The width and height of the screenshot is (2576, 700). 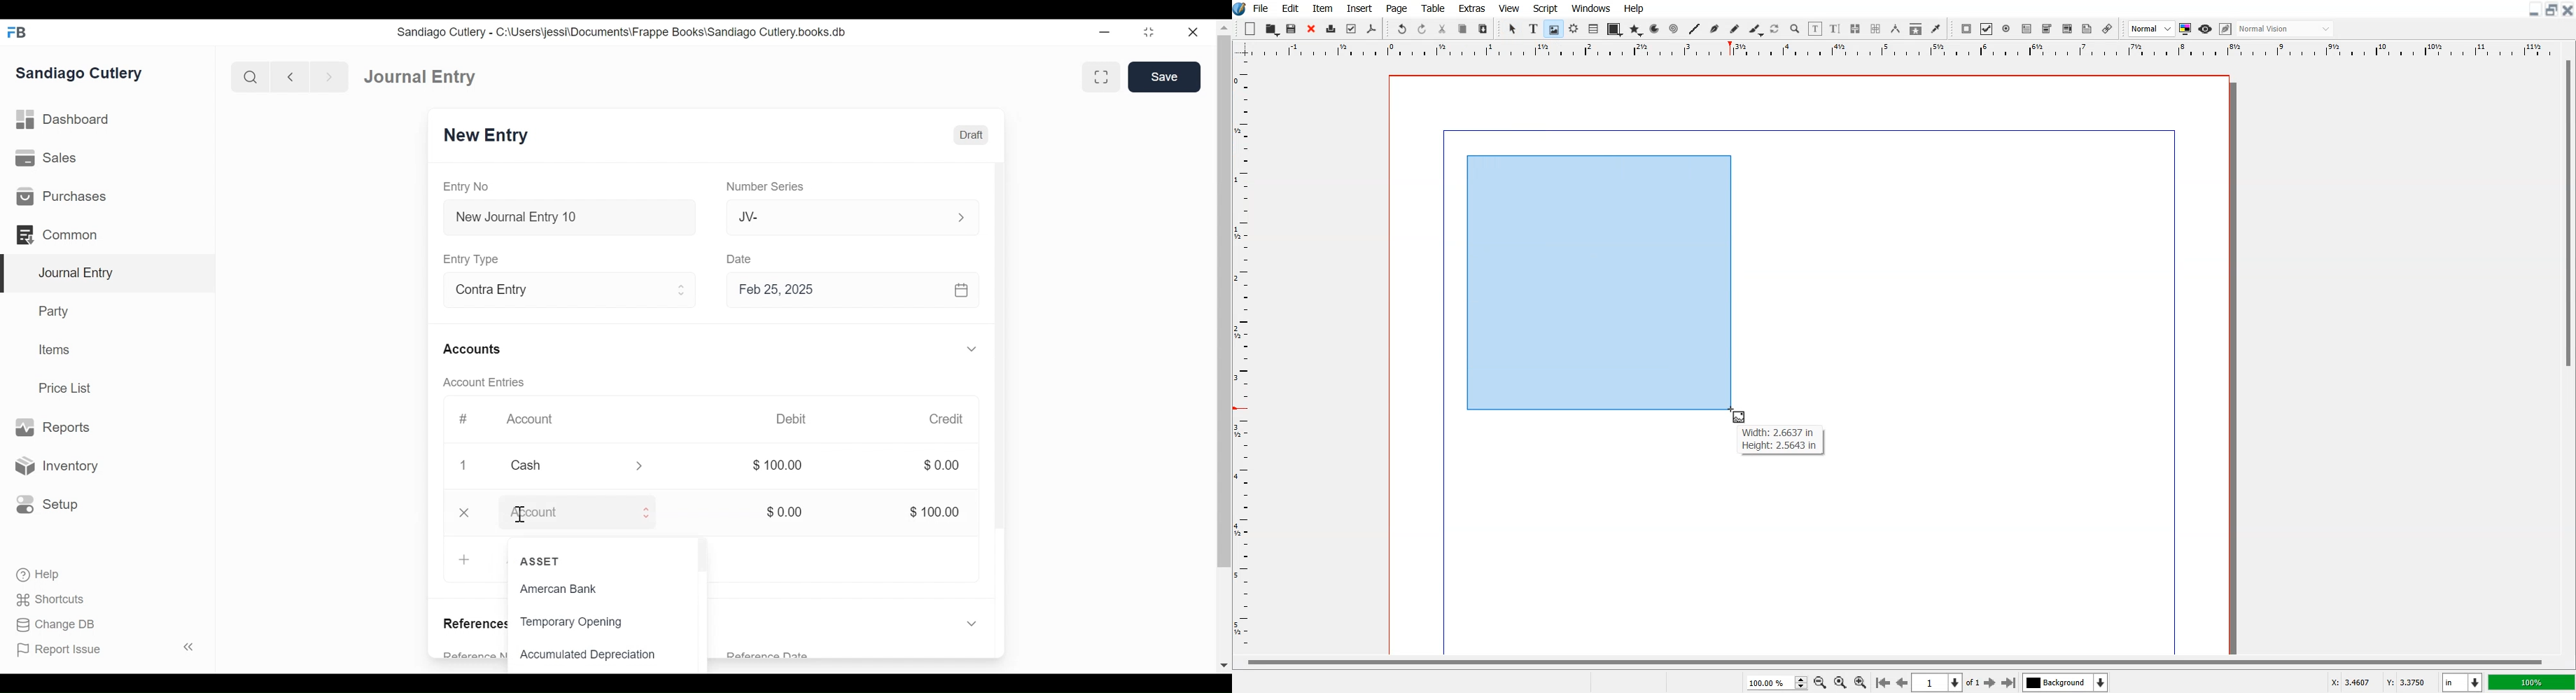 What do you see at coordinates (1322, 8) in the screenshot?
I see `Item` at bounding box center [1322, 8].